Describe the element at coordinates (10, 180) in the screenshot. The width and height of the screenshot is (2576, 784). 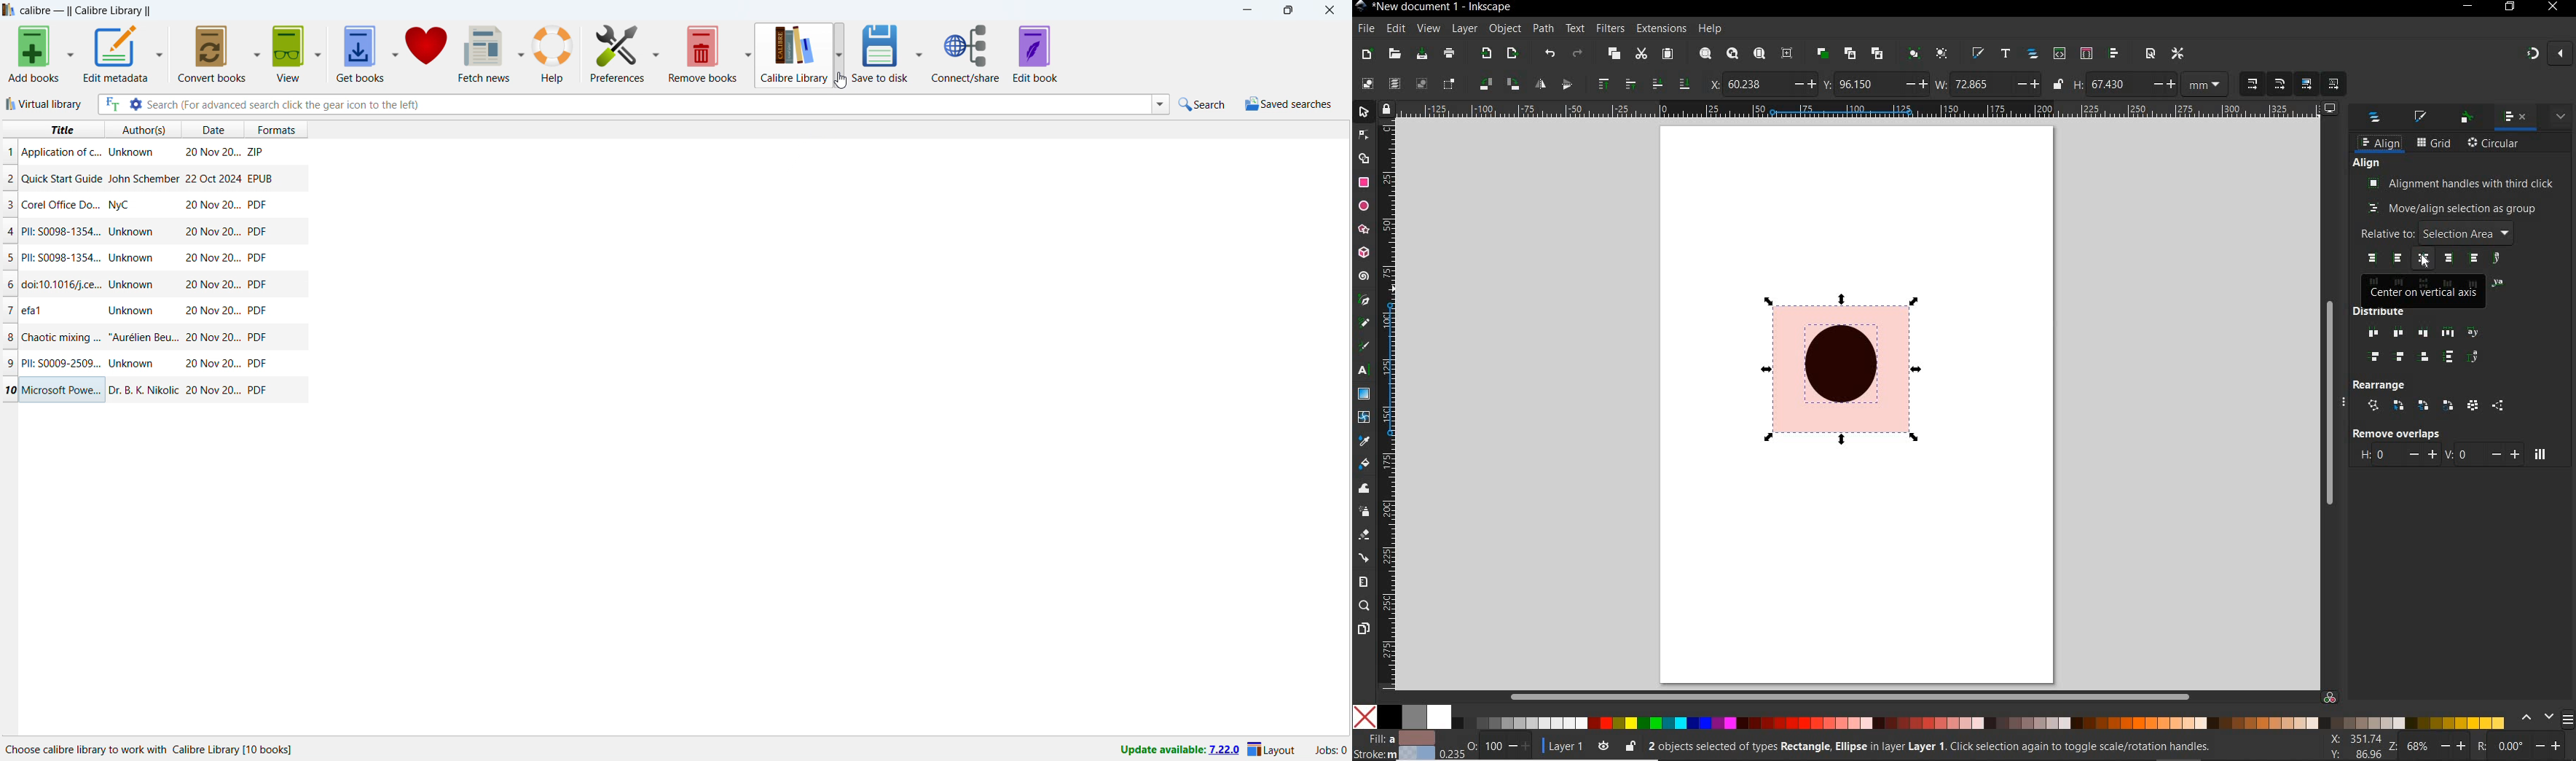
I see `2` at that location.